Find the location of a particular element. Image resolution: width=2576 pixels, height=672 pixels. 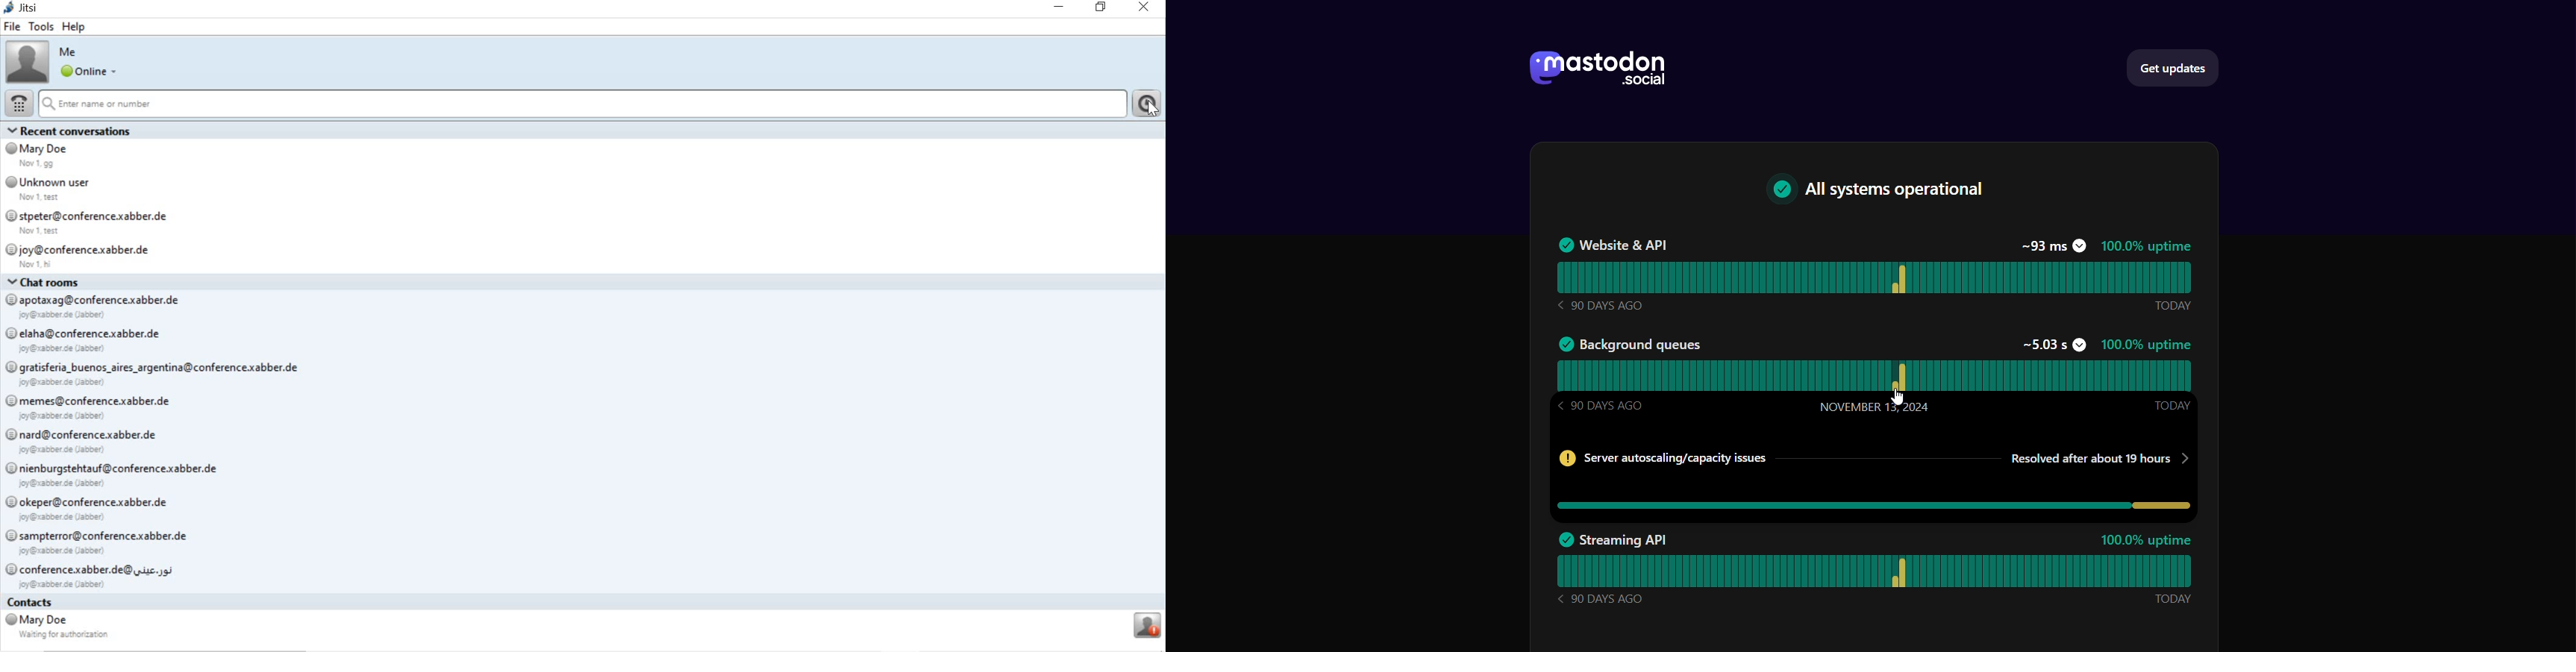

100% is located at coordinates (2148, 345).